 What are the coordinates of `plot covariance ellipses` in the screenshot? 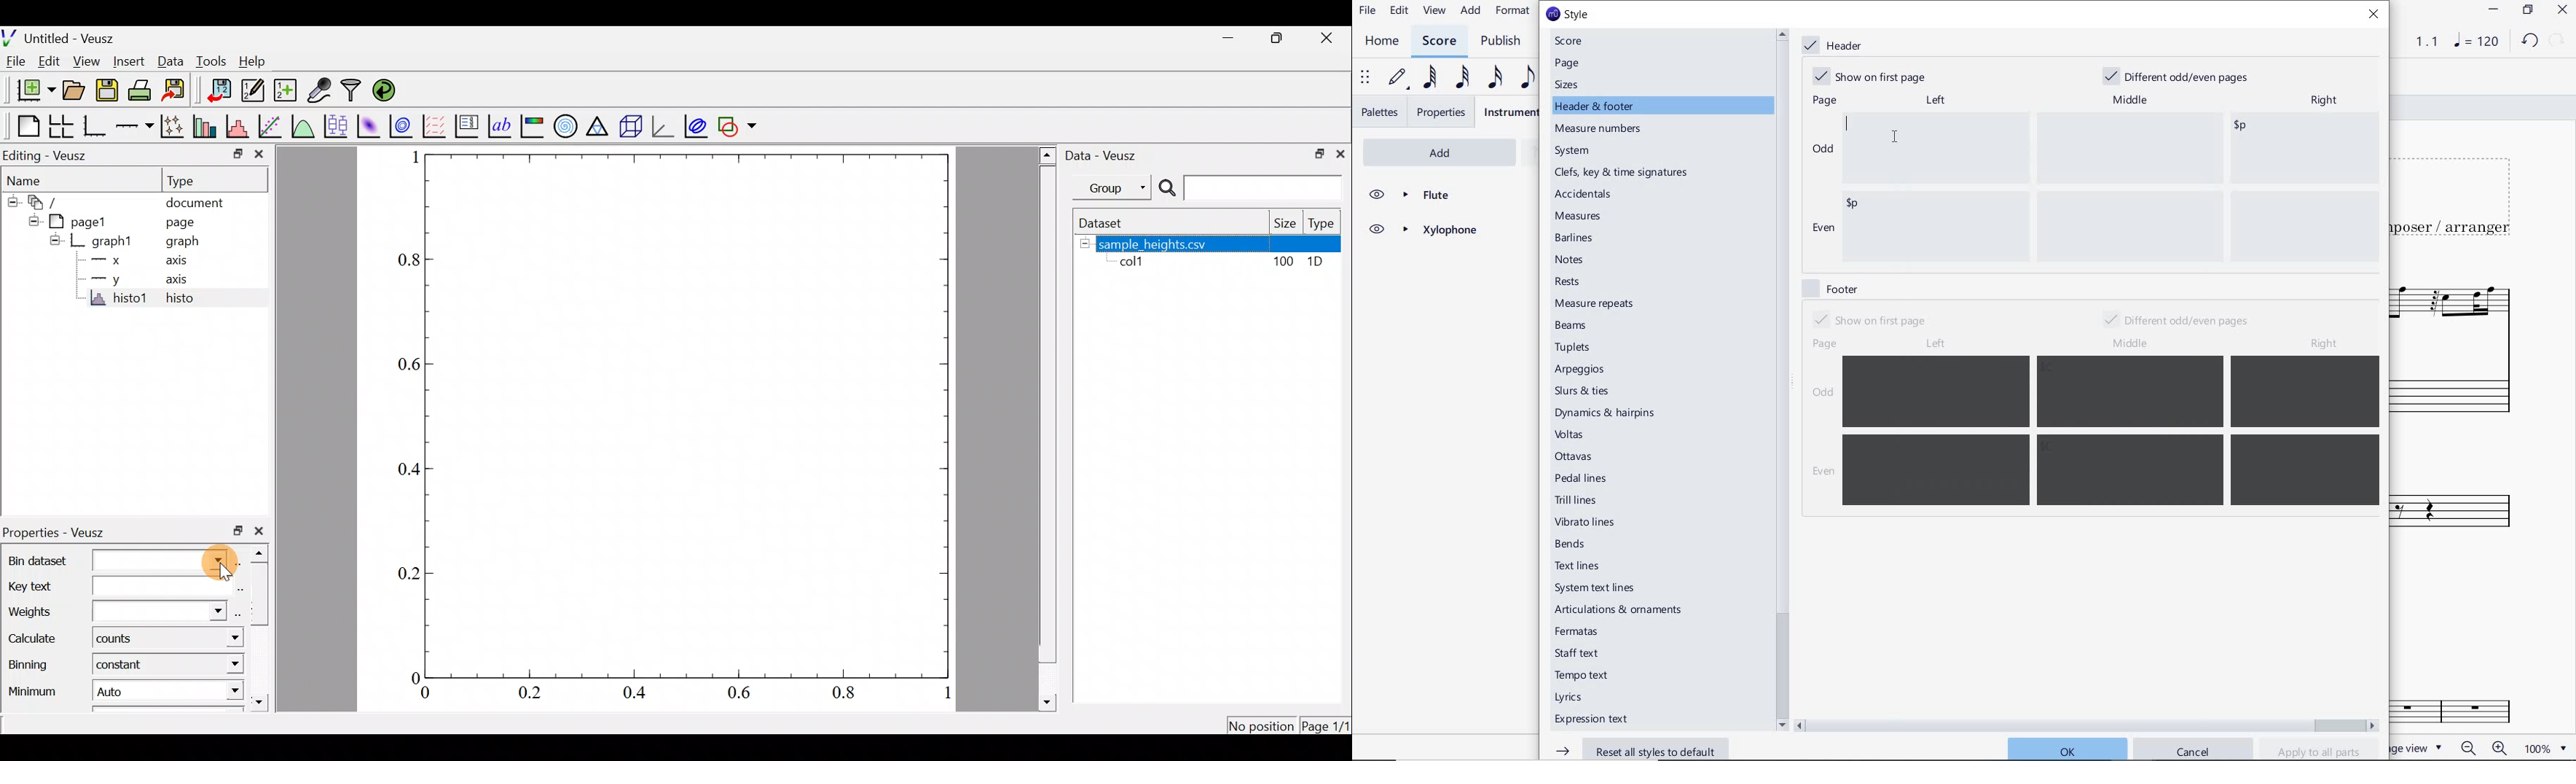 It's located at (696, 126).